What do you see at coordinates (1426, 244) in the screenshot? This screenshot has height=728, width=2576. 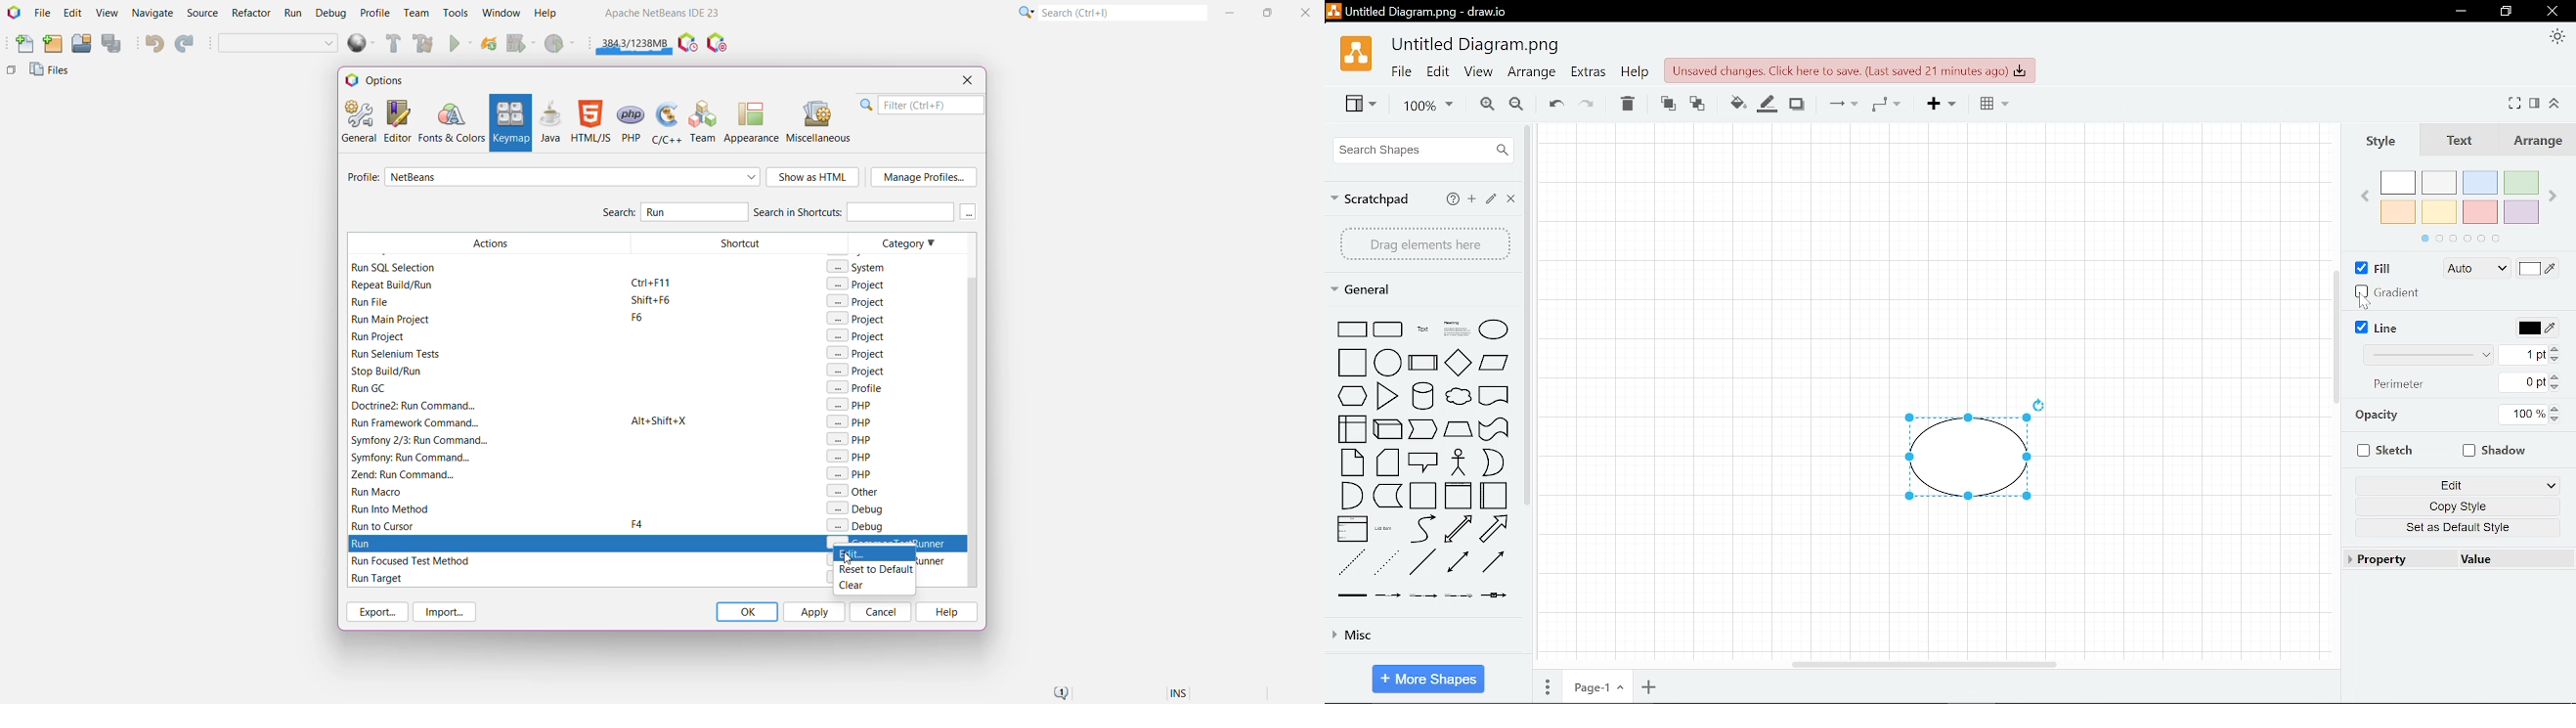 I see `Drag elements here` at bounding box center [1426, 244].